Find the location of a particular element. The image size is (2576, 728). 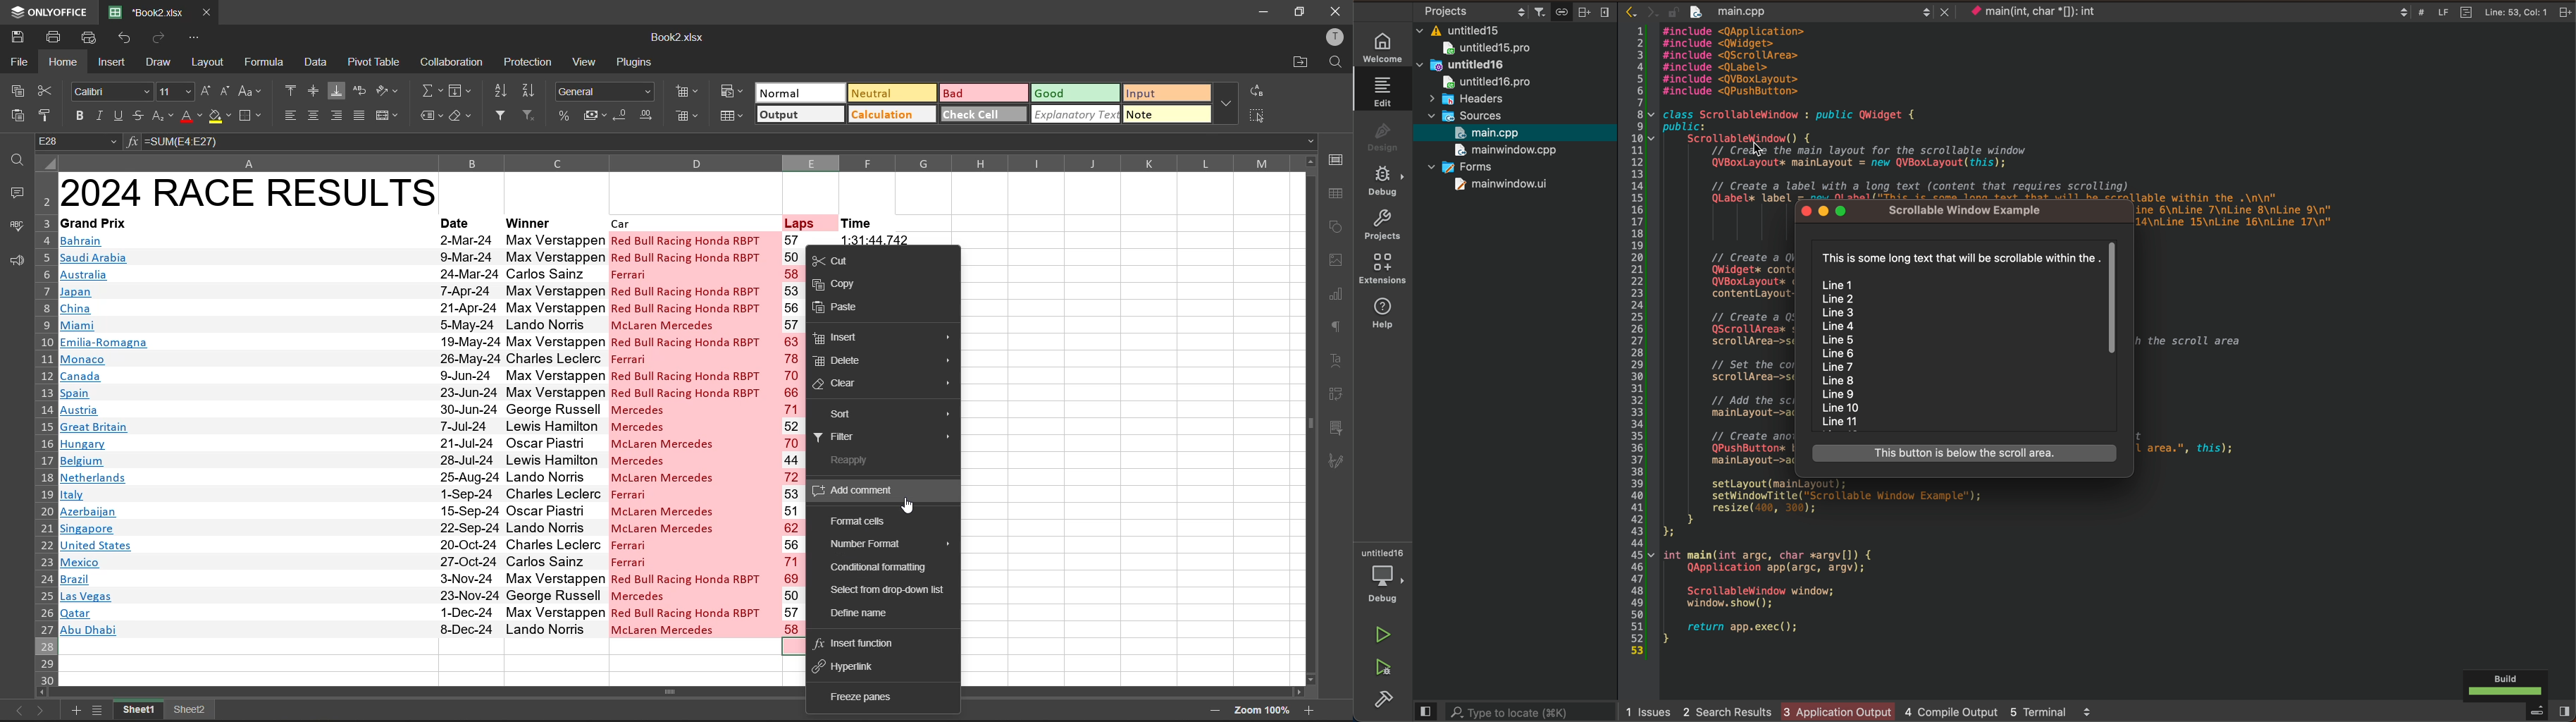

copy style is located at coordinates (46, 116).